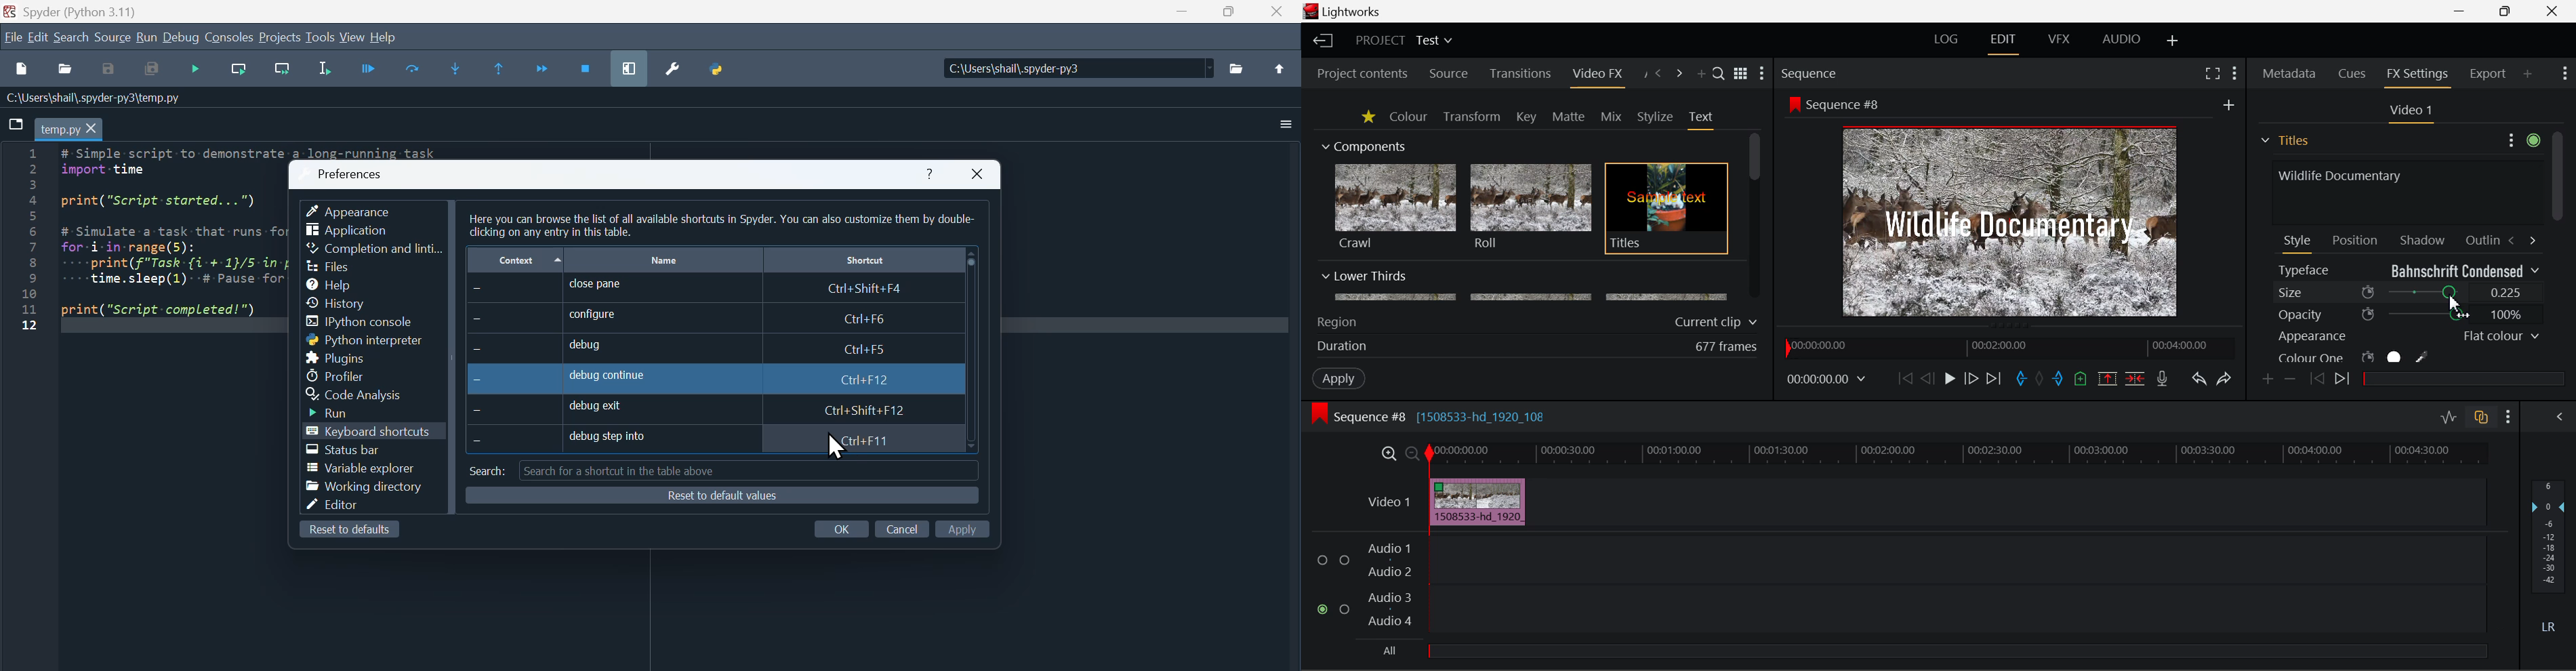  I want to click on Remove all marks, so click(2041, 380).